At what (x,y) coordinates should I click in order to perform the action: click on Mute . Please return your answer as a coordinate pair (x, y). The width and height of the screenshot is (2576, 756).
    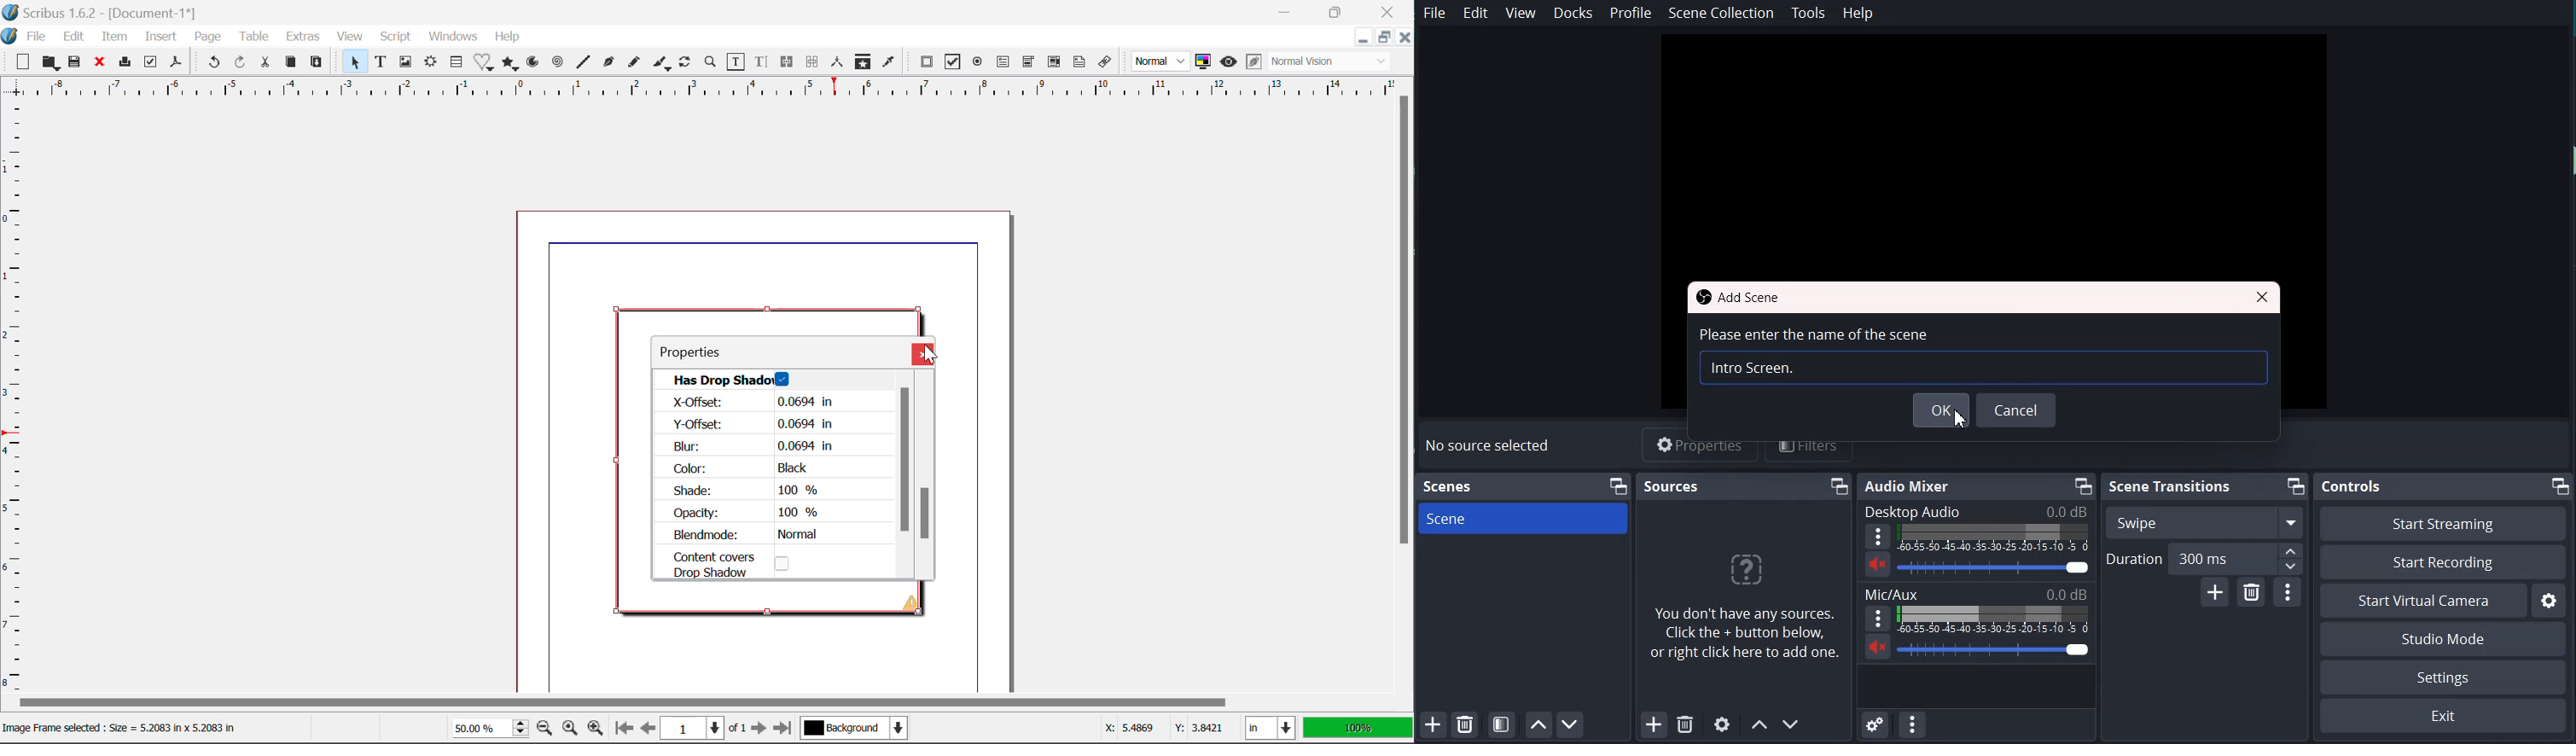
    Looking at the image, I should click on (1878, 564).